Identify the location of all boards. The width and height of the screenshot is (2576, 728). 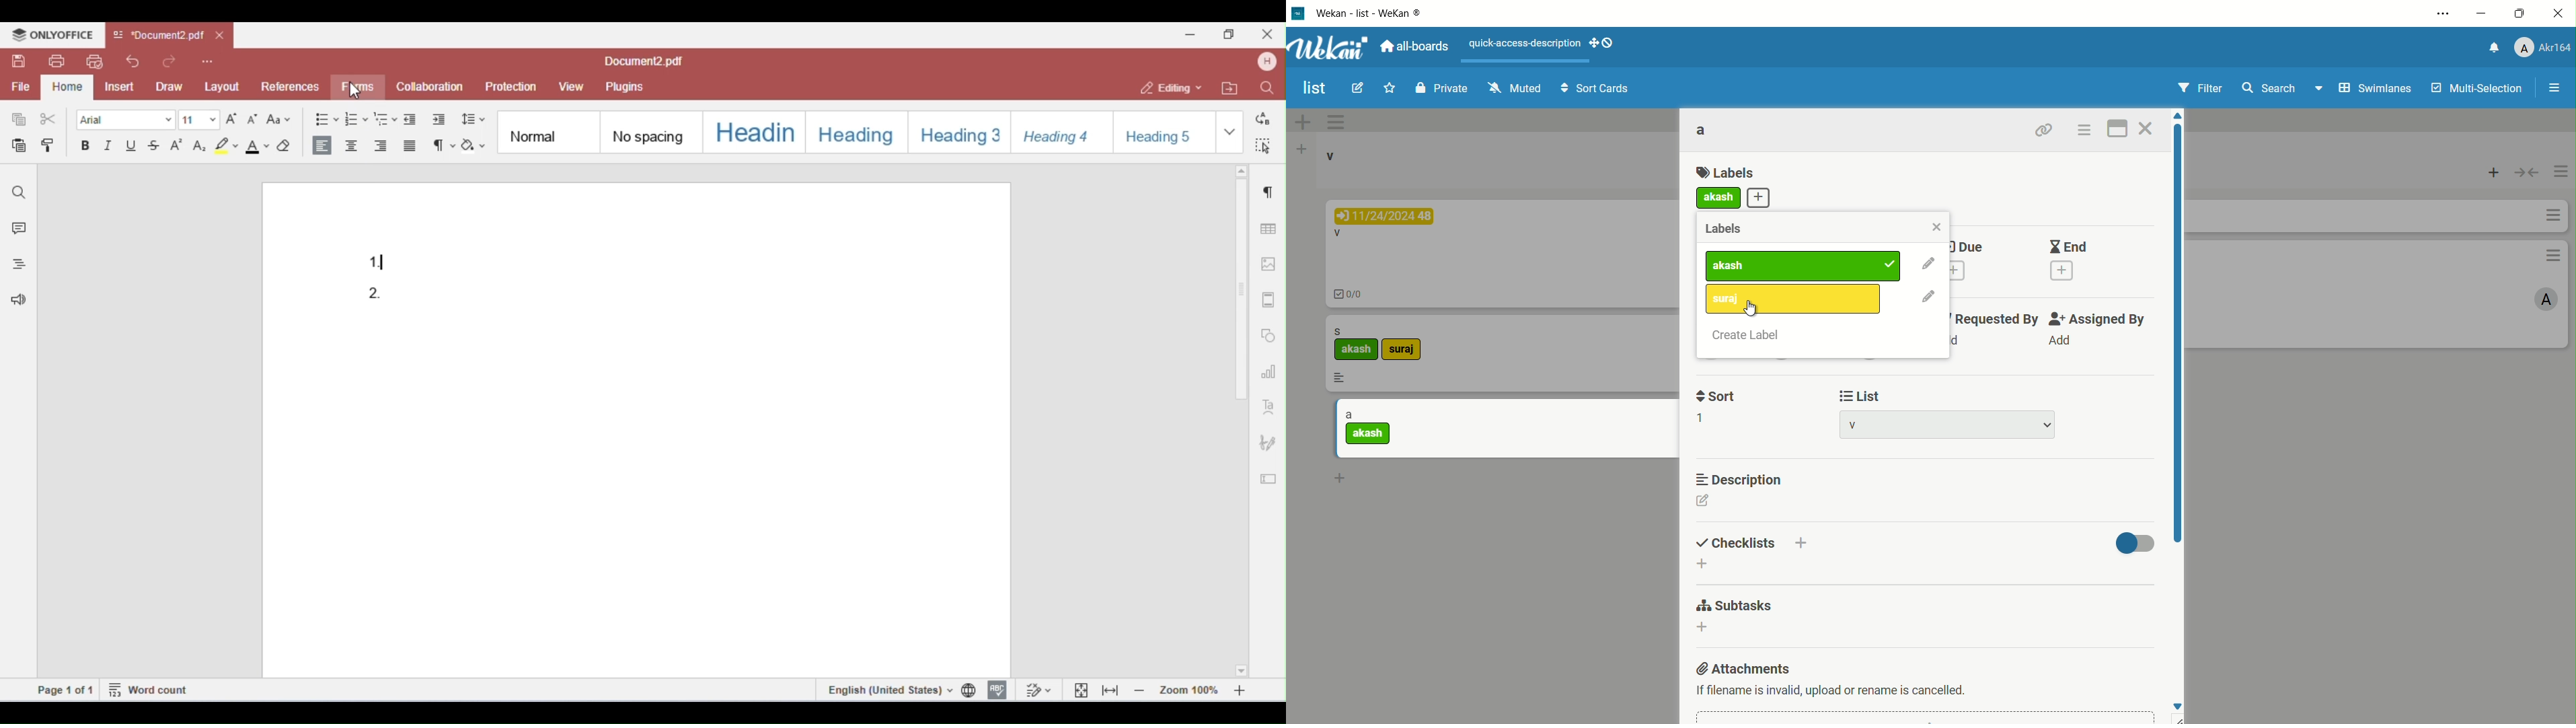
(1417, 45).